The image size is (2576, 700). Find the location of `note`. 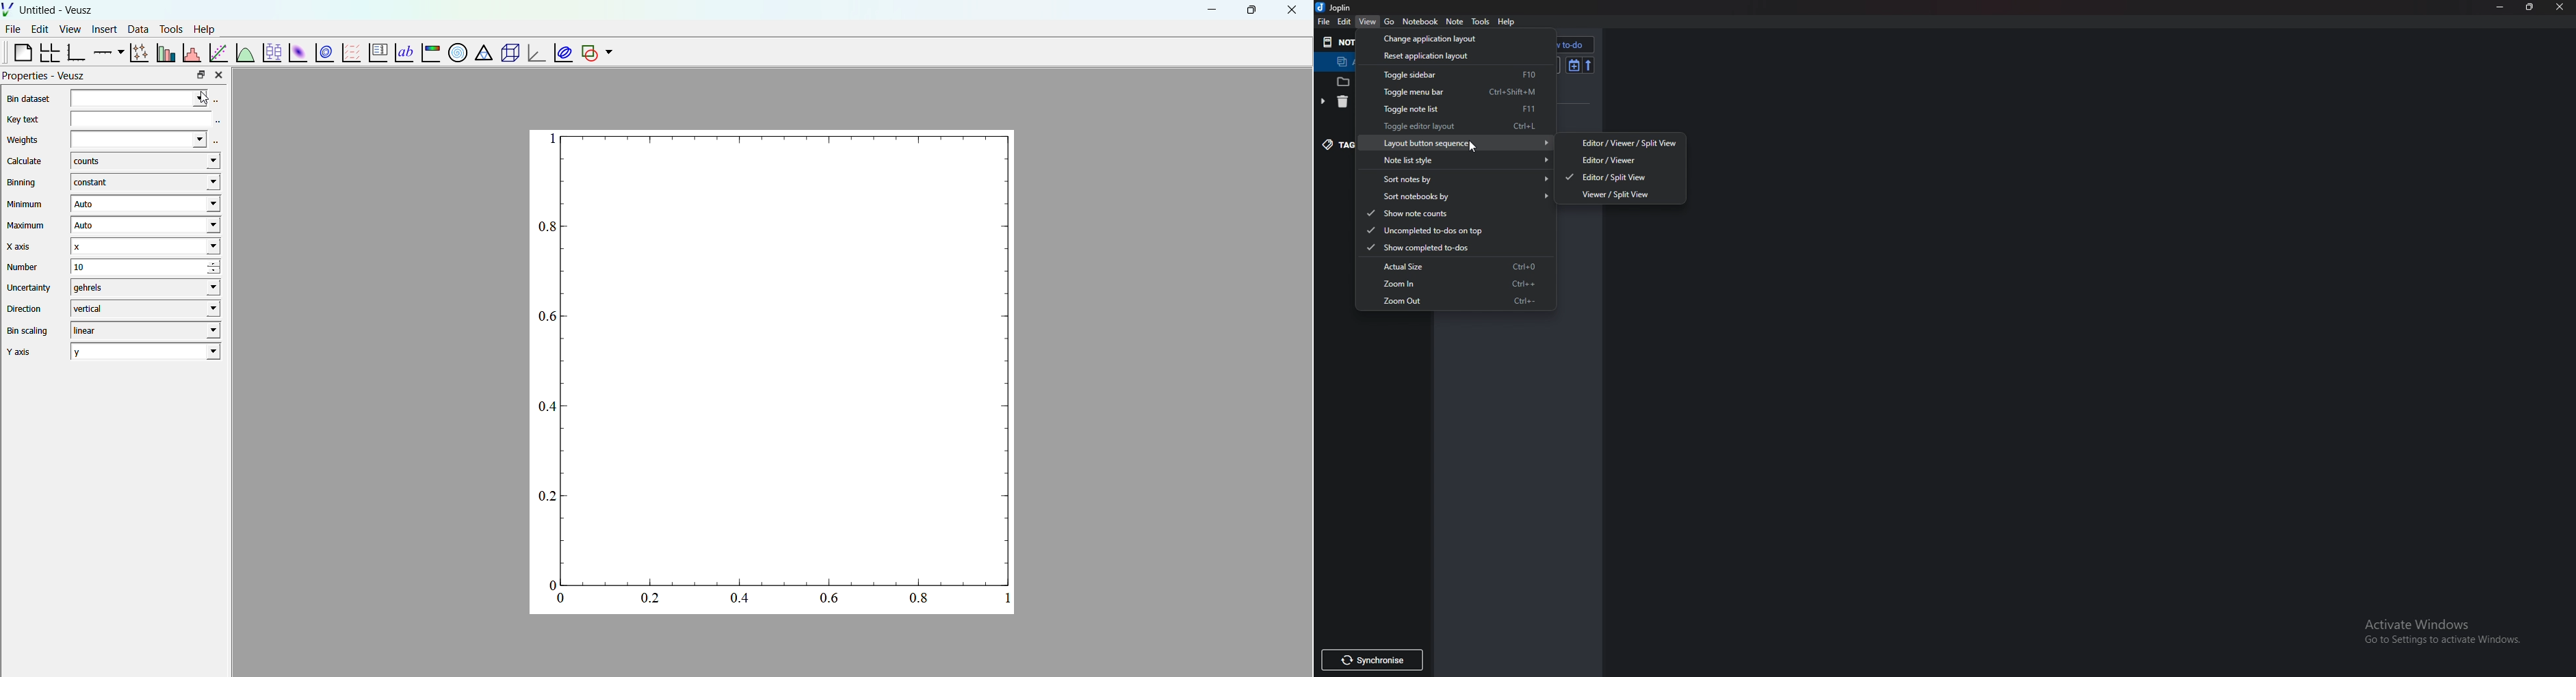

note is located at coordinates (1454, 21).